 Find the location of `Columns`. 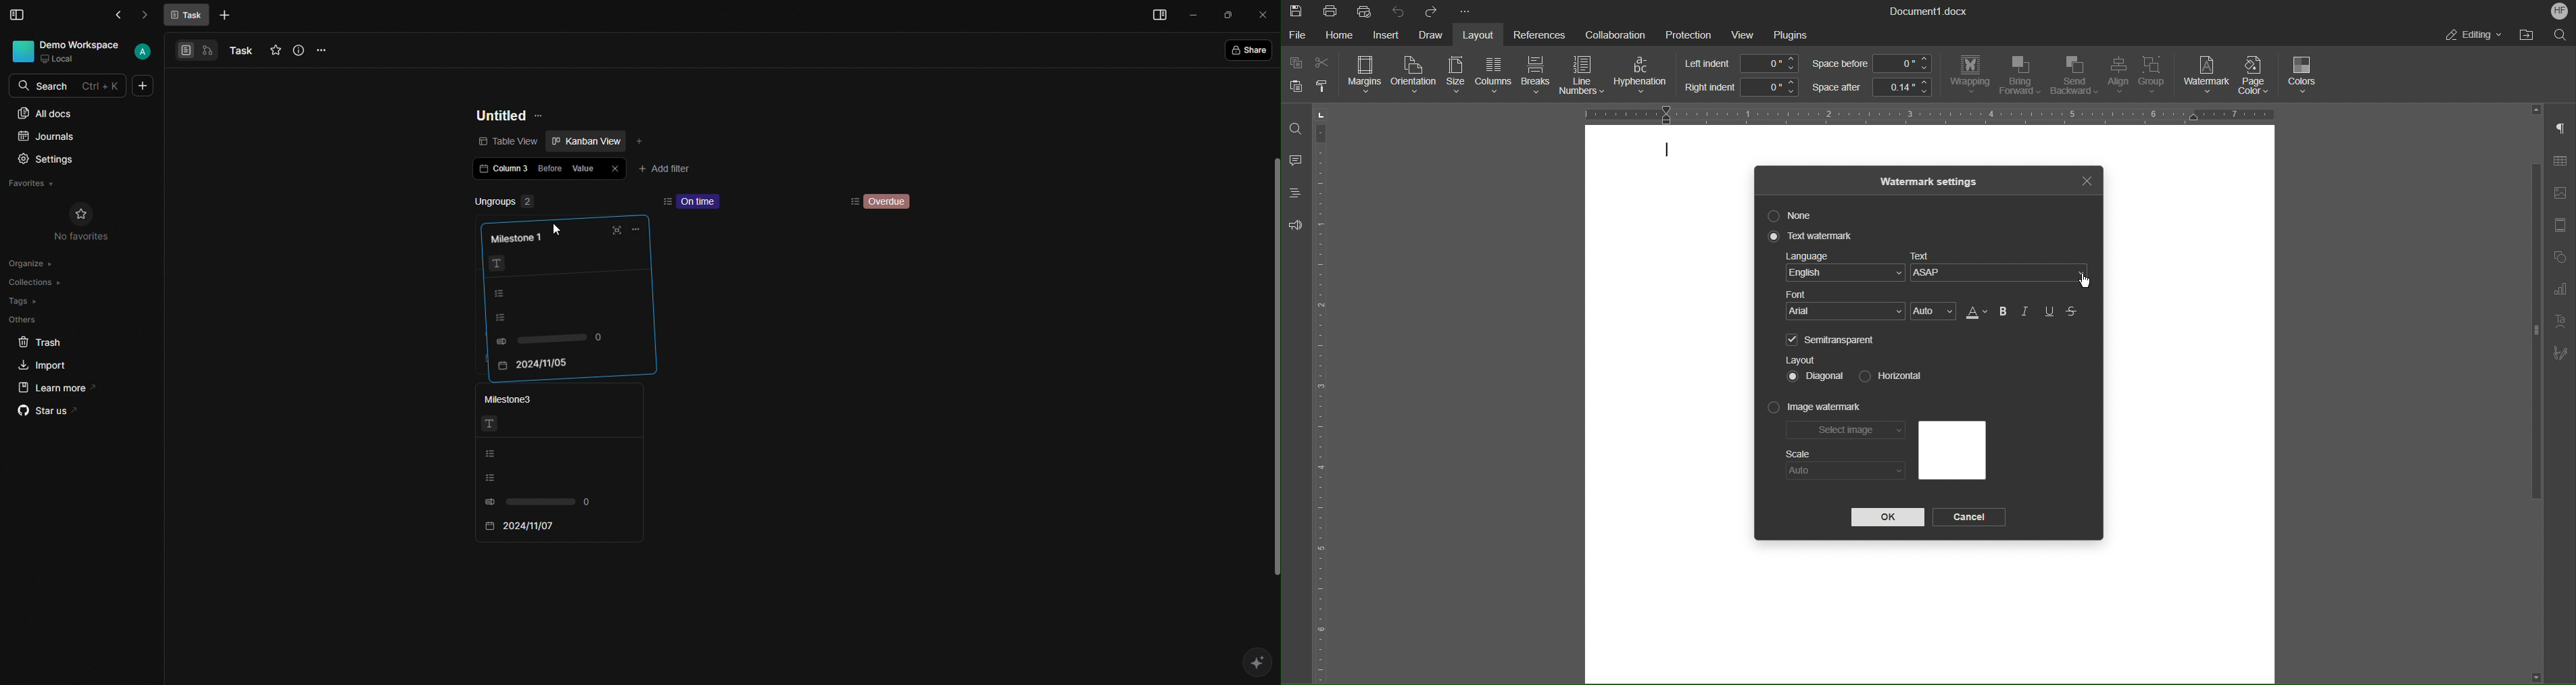

Columns is located at coordinates (1492, 76).